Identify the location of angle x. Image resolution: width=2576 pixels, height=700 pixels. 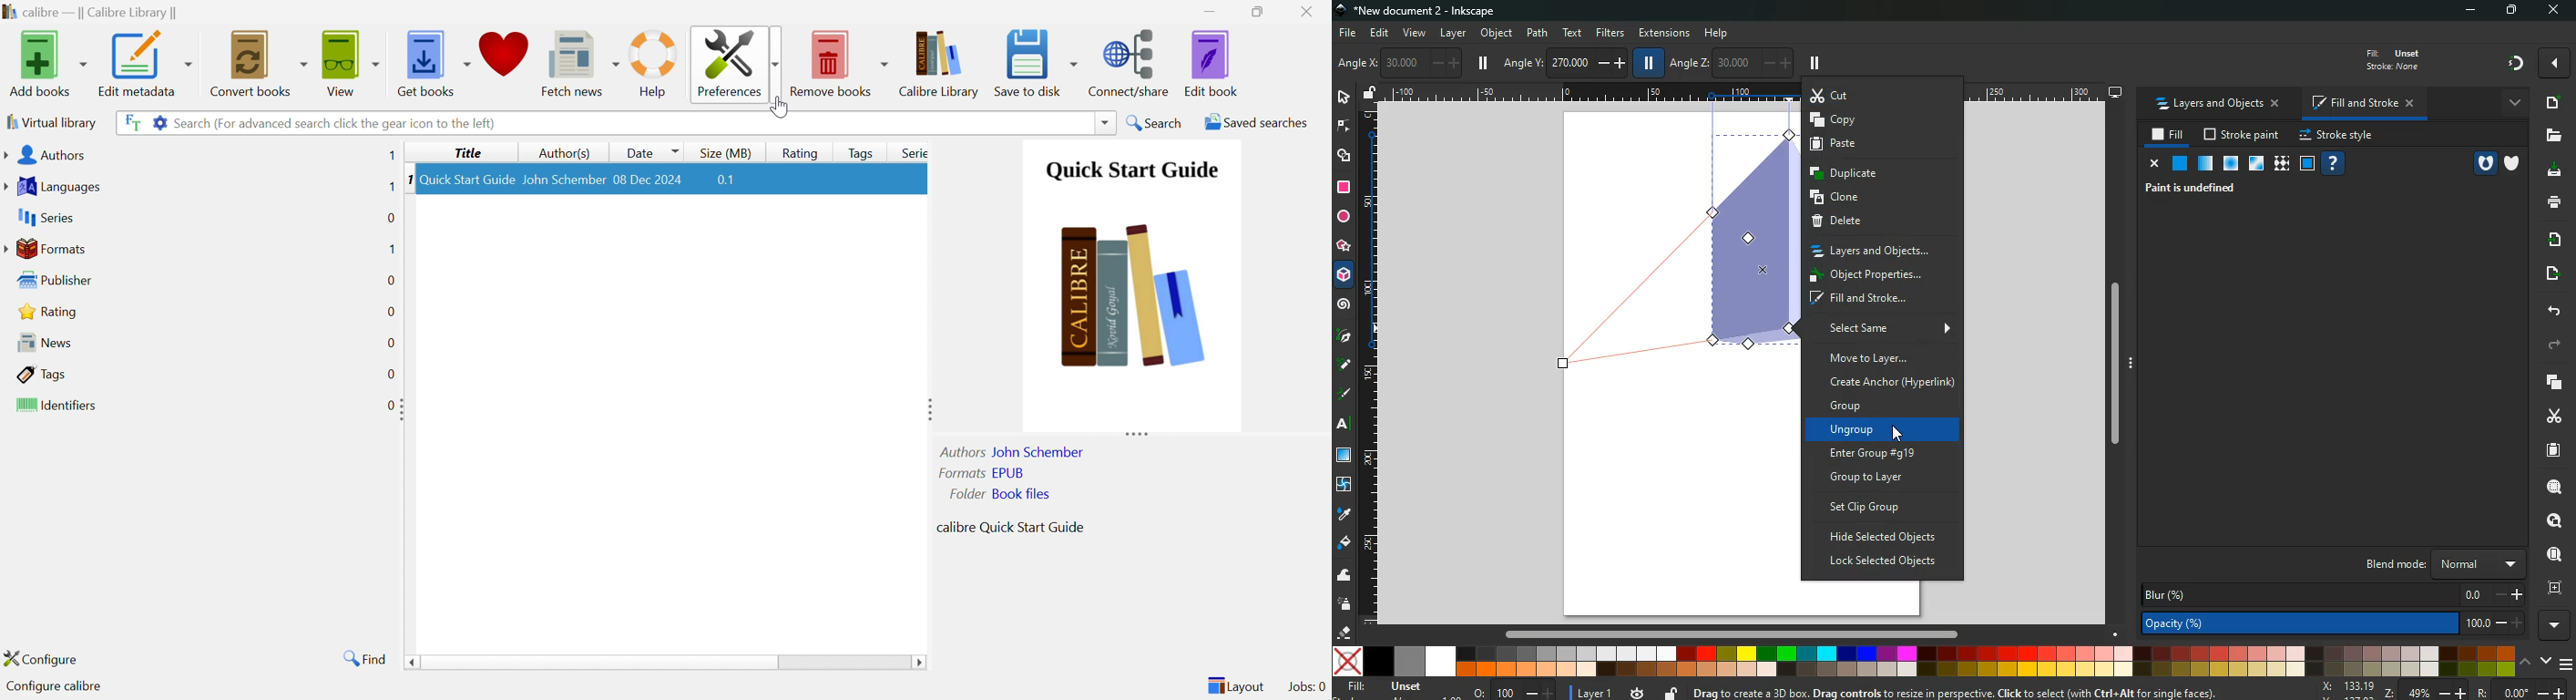
(1406, 63).